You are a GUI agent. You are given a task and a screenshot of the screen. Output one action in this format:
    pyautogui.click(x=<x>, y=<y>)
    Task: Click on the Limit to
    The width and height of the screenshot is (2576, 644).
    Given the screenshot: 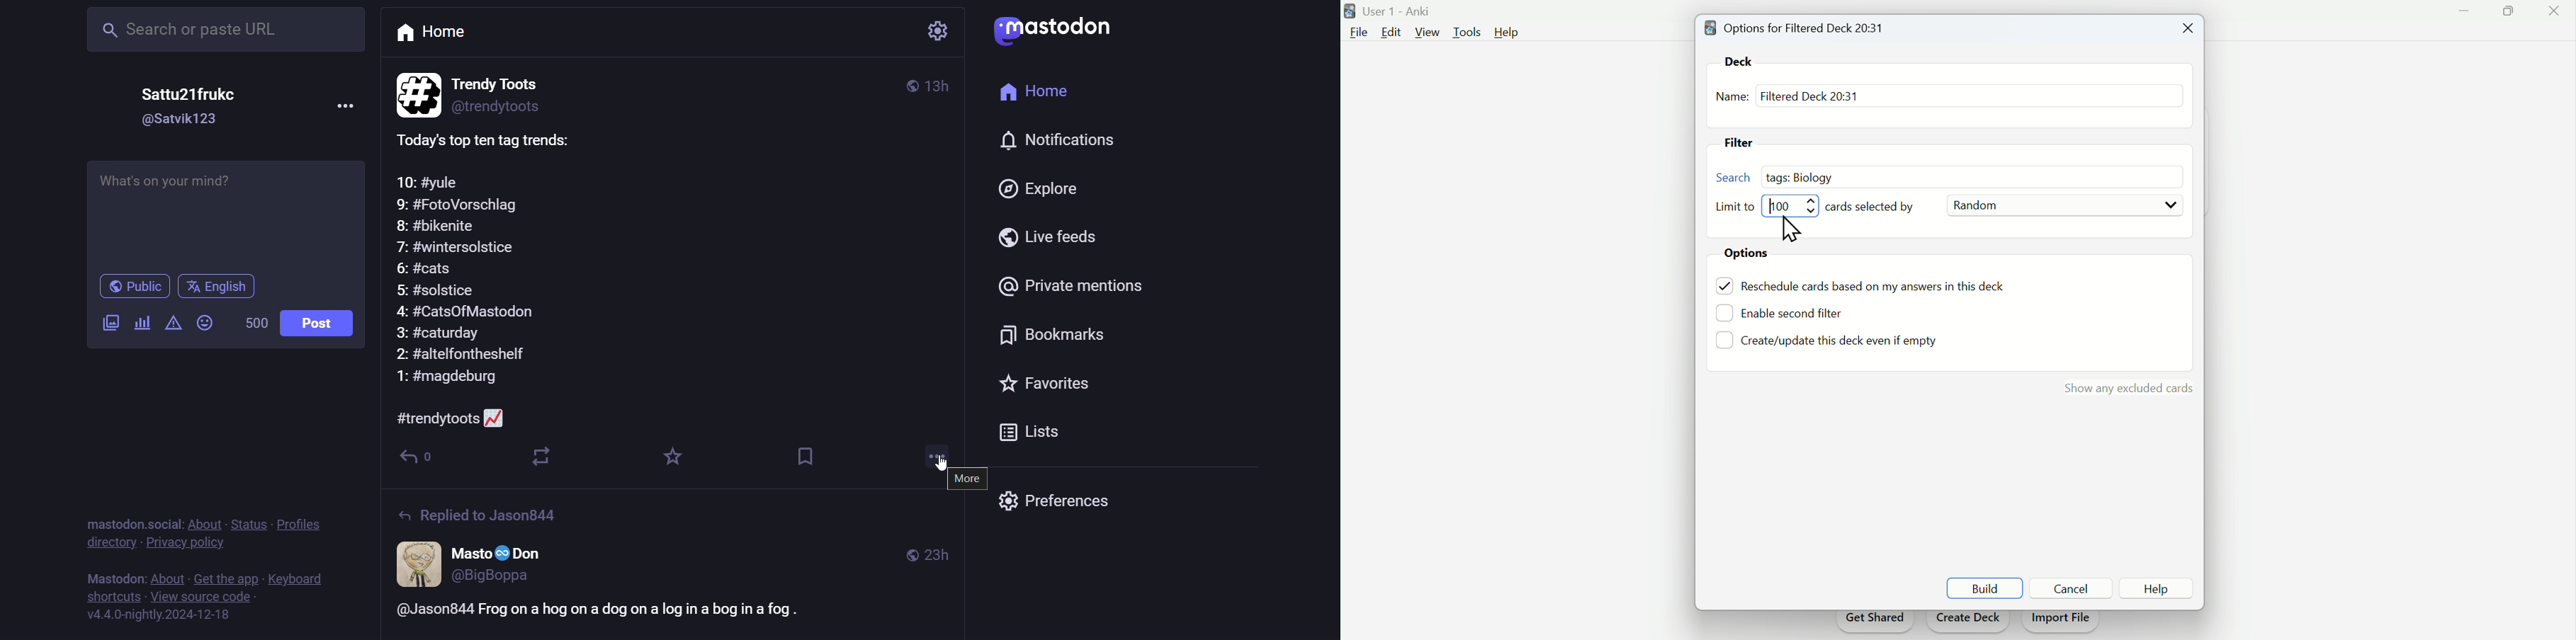 What is the action you would take?
    pyautogui.click(x=1737, y=207)
    